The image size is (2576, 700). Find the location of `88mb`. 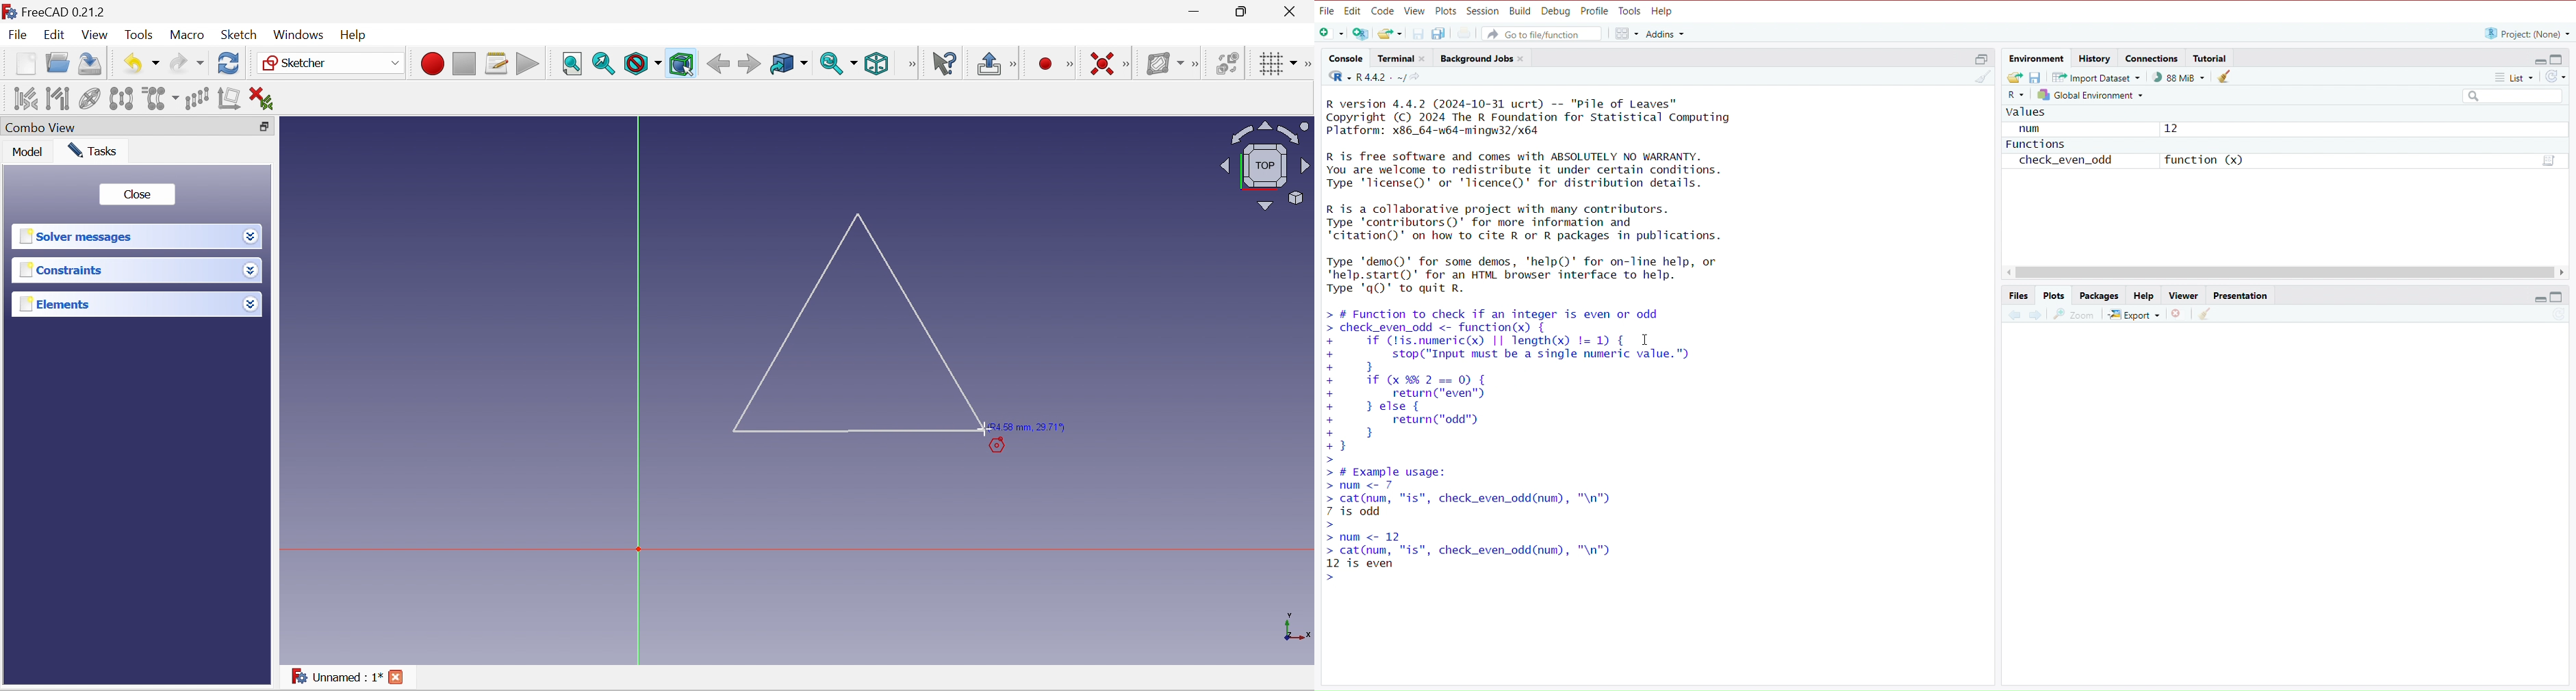

88mb is located at coordinates (2180, 78).